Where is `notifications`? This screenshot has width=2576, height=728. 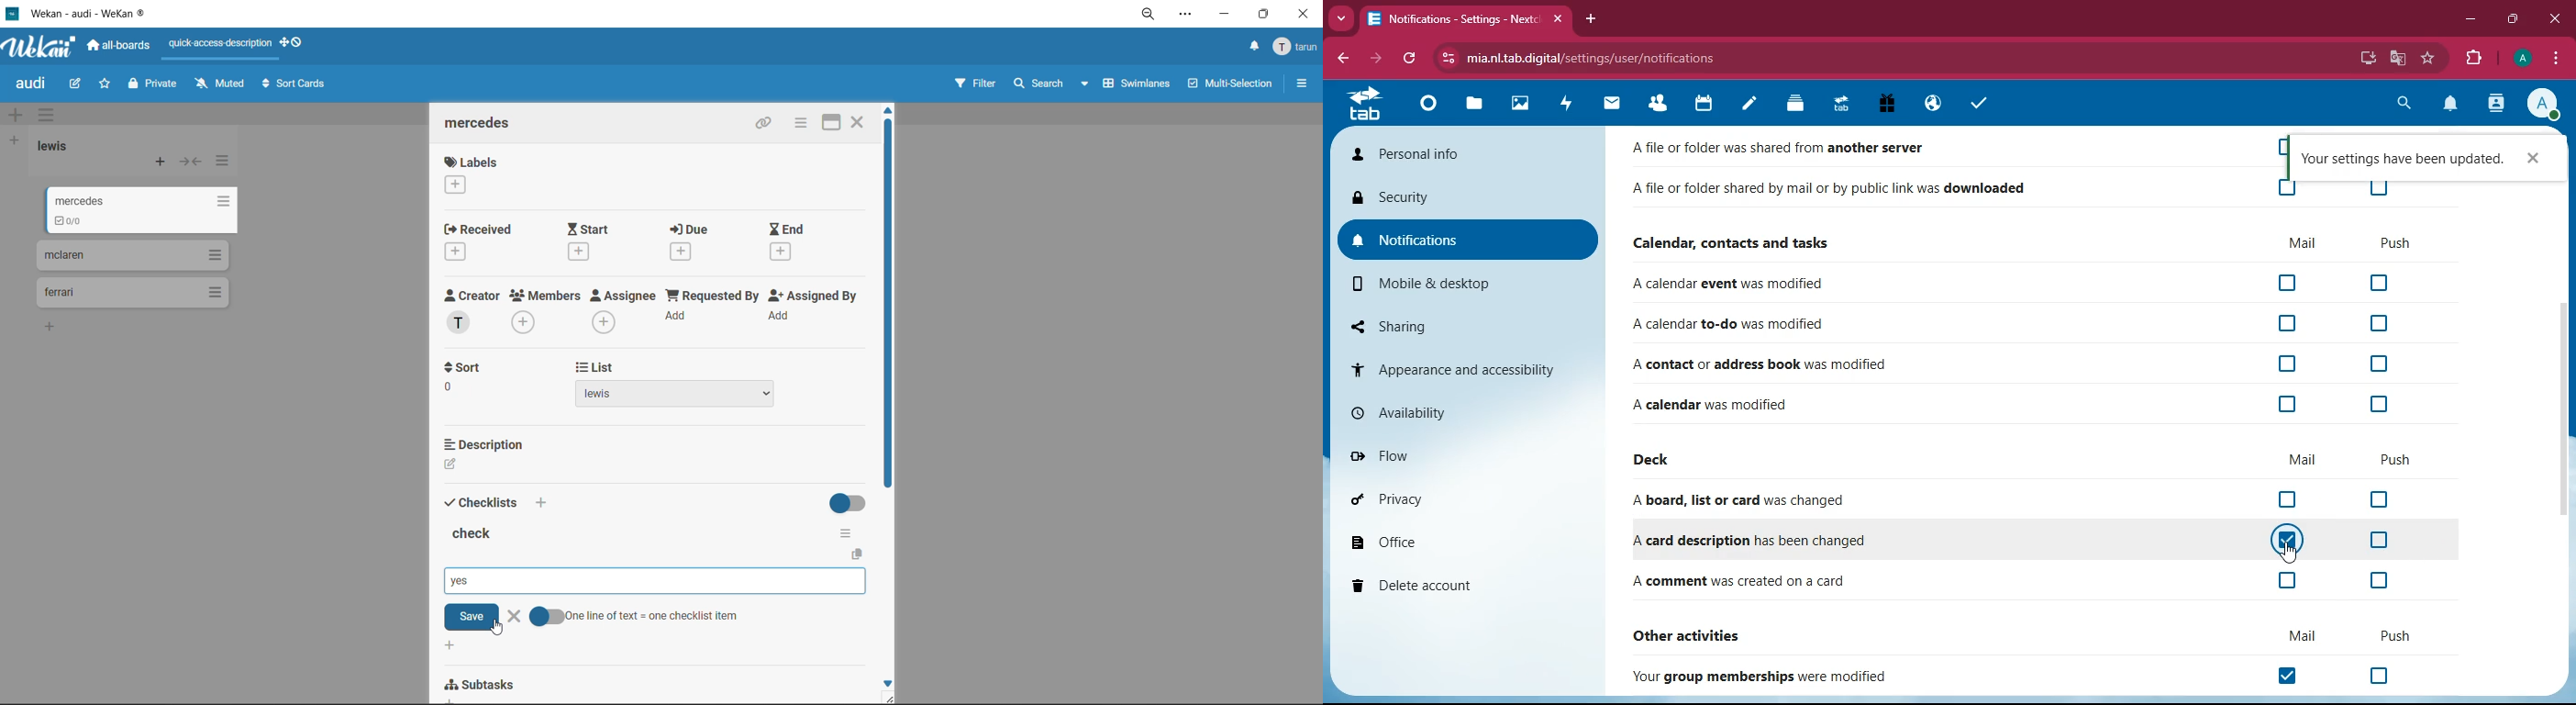 notifications is located at coordinates (2450, 105).